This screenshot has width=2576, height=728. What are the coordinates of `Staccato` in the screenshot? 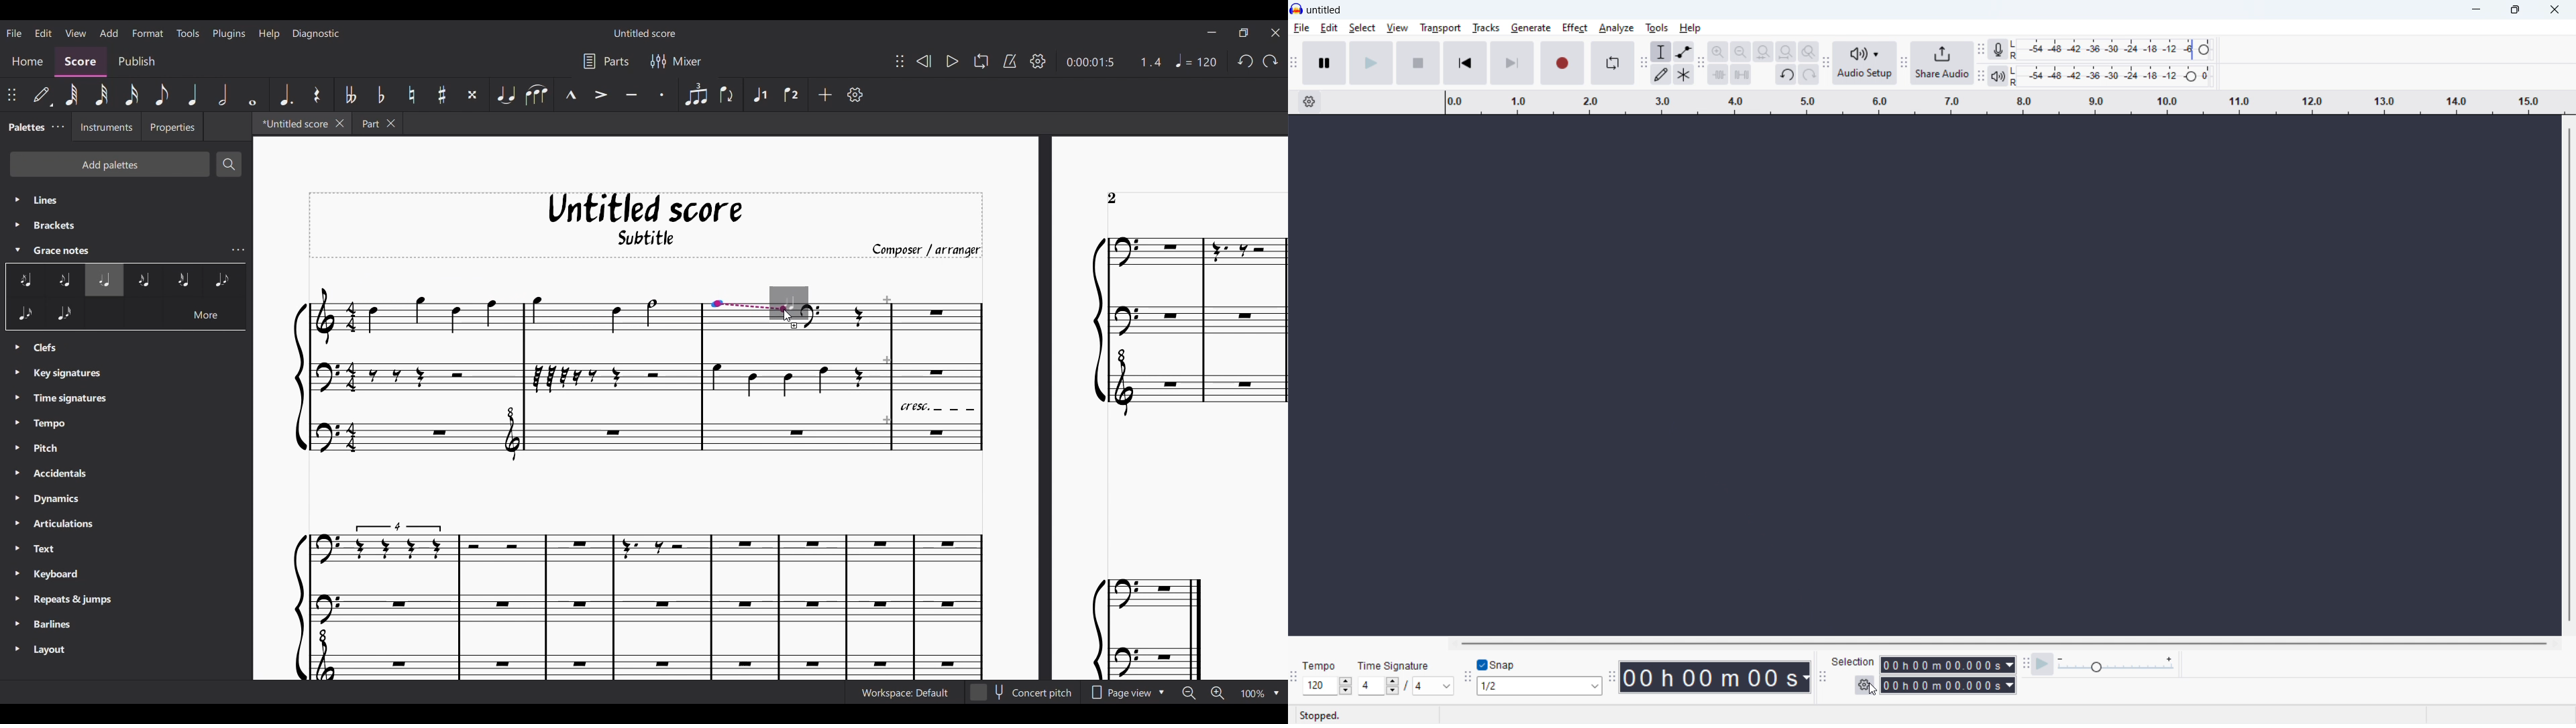 It's located at (663, 94).